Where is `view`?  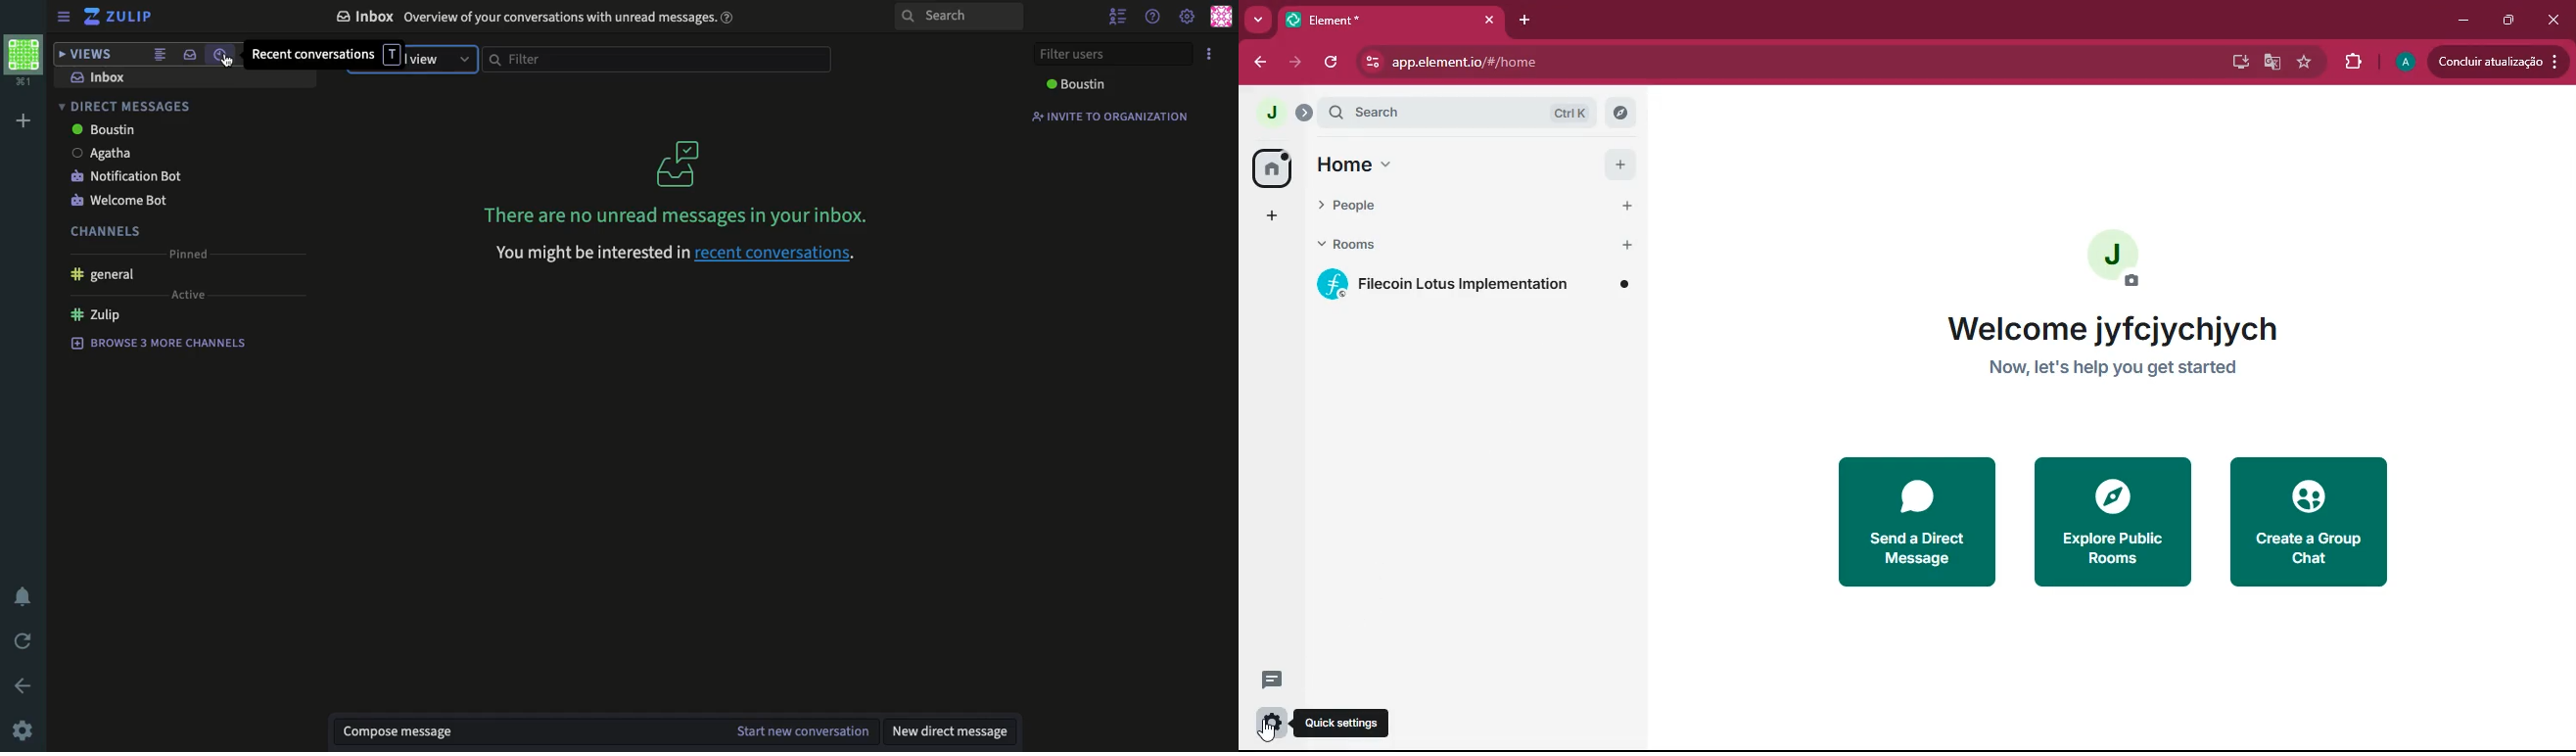 view is located at coordinates (438, 58).